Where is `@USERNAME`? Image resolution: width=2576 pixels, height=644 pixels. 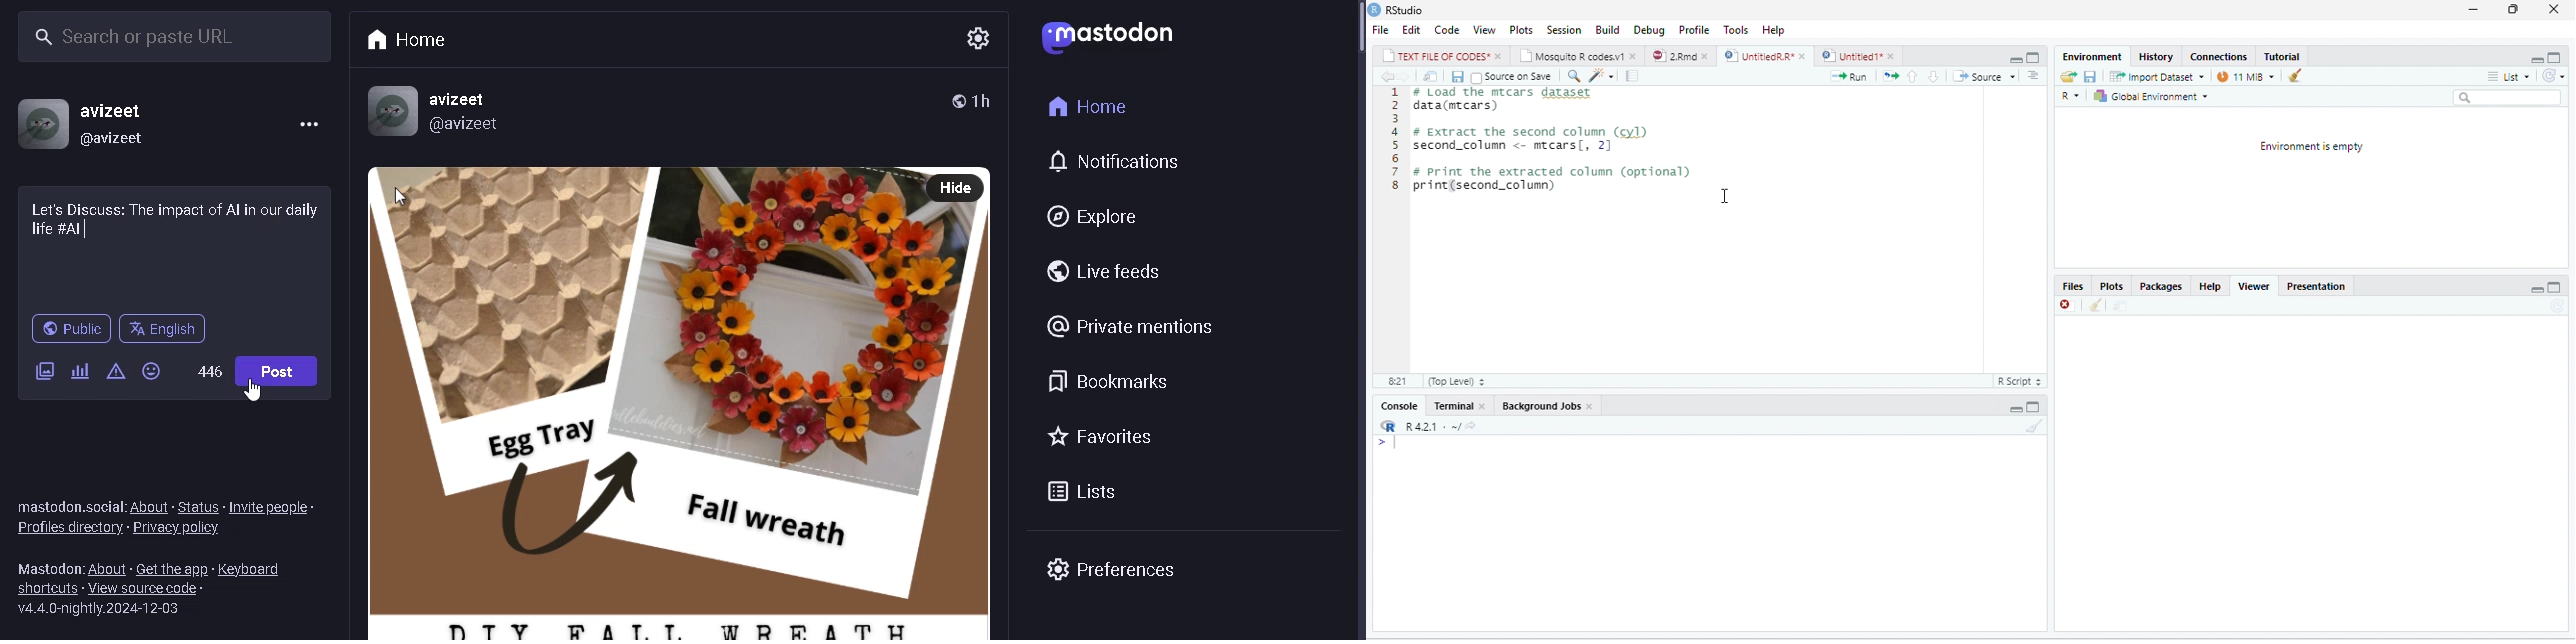 @USERNAME is located at coordinates (122, 138).